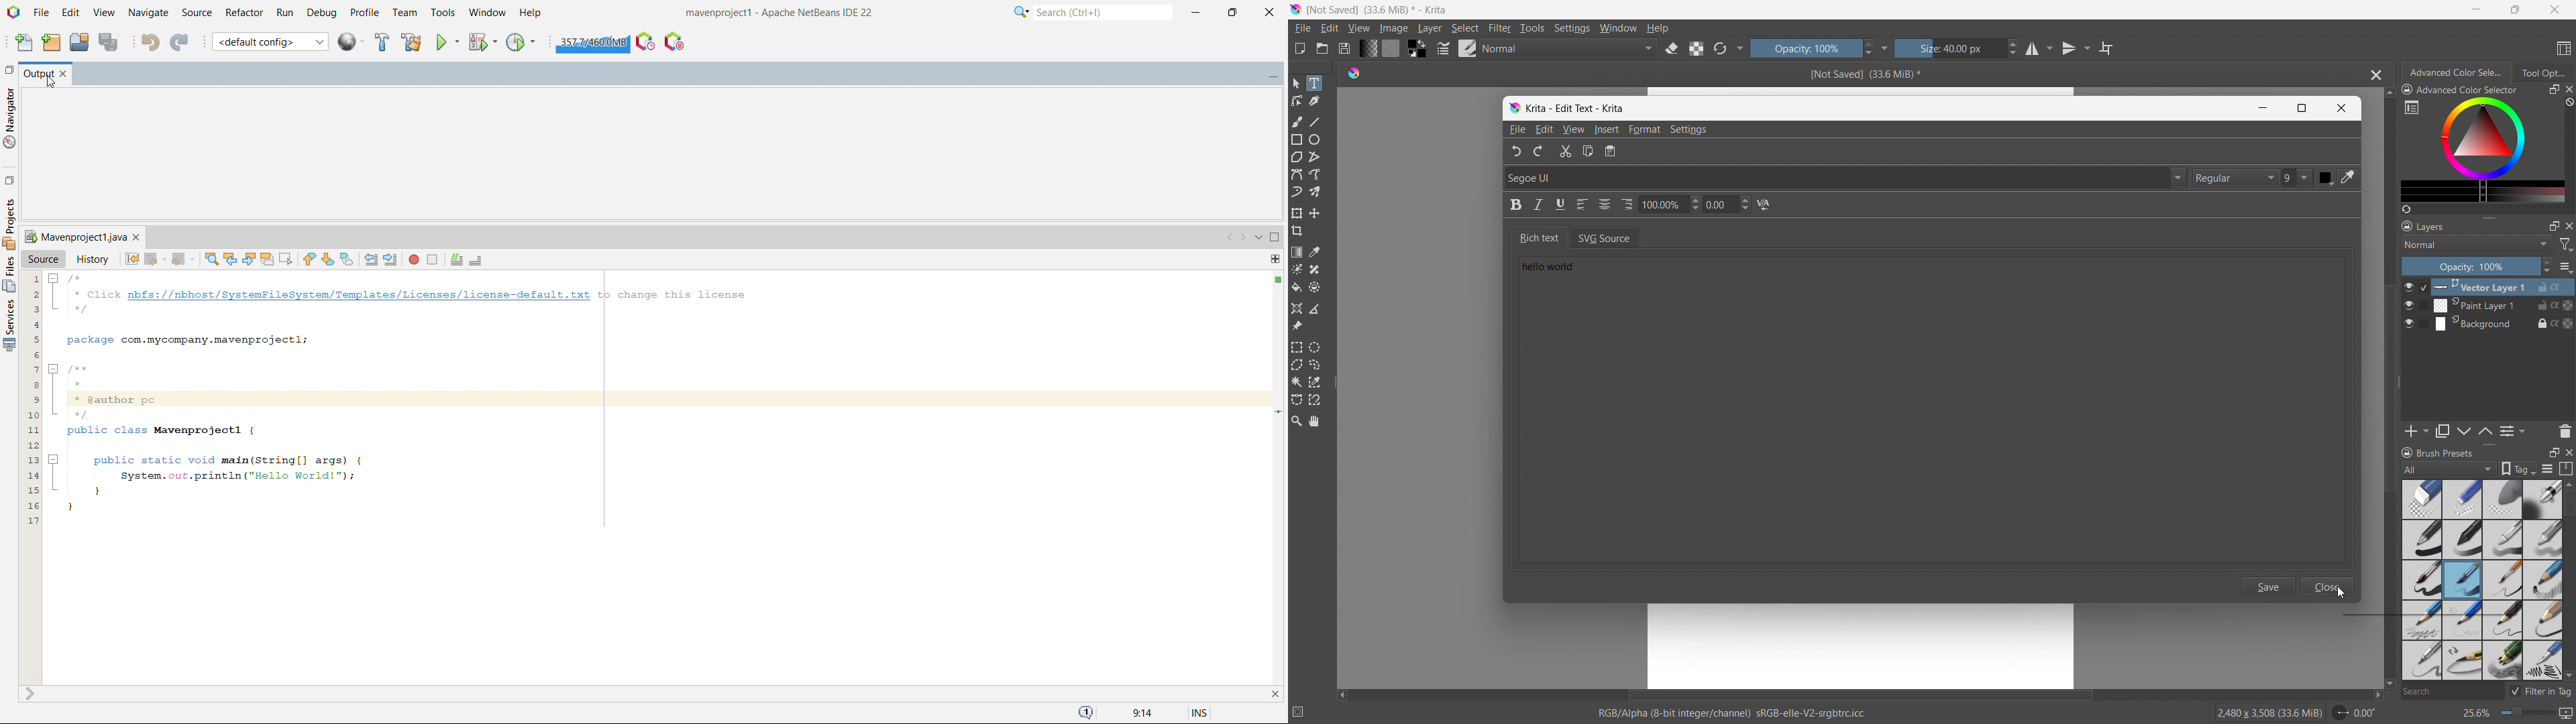  What do you see at coordinates (2388, 93) in the screenshot?
I see `scroll up` at bounding box center [2388, 93].